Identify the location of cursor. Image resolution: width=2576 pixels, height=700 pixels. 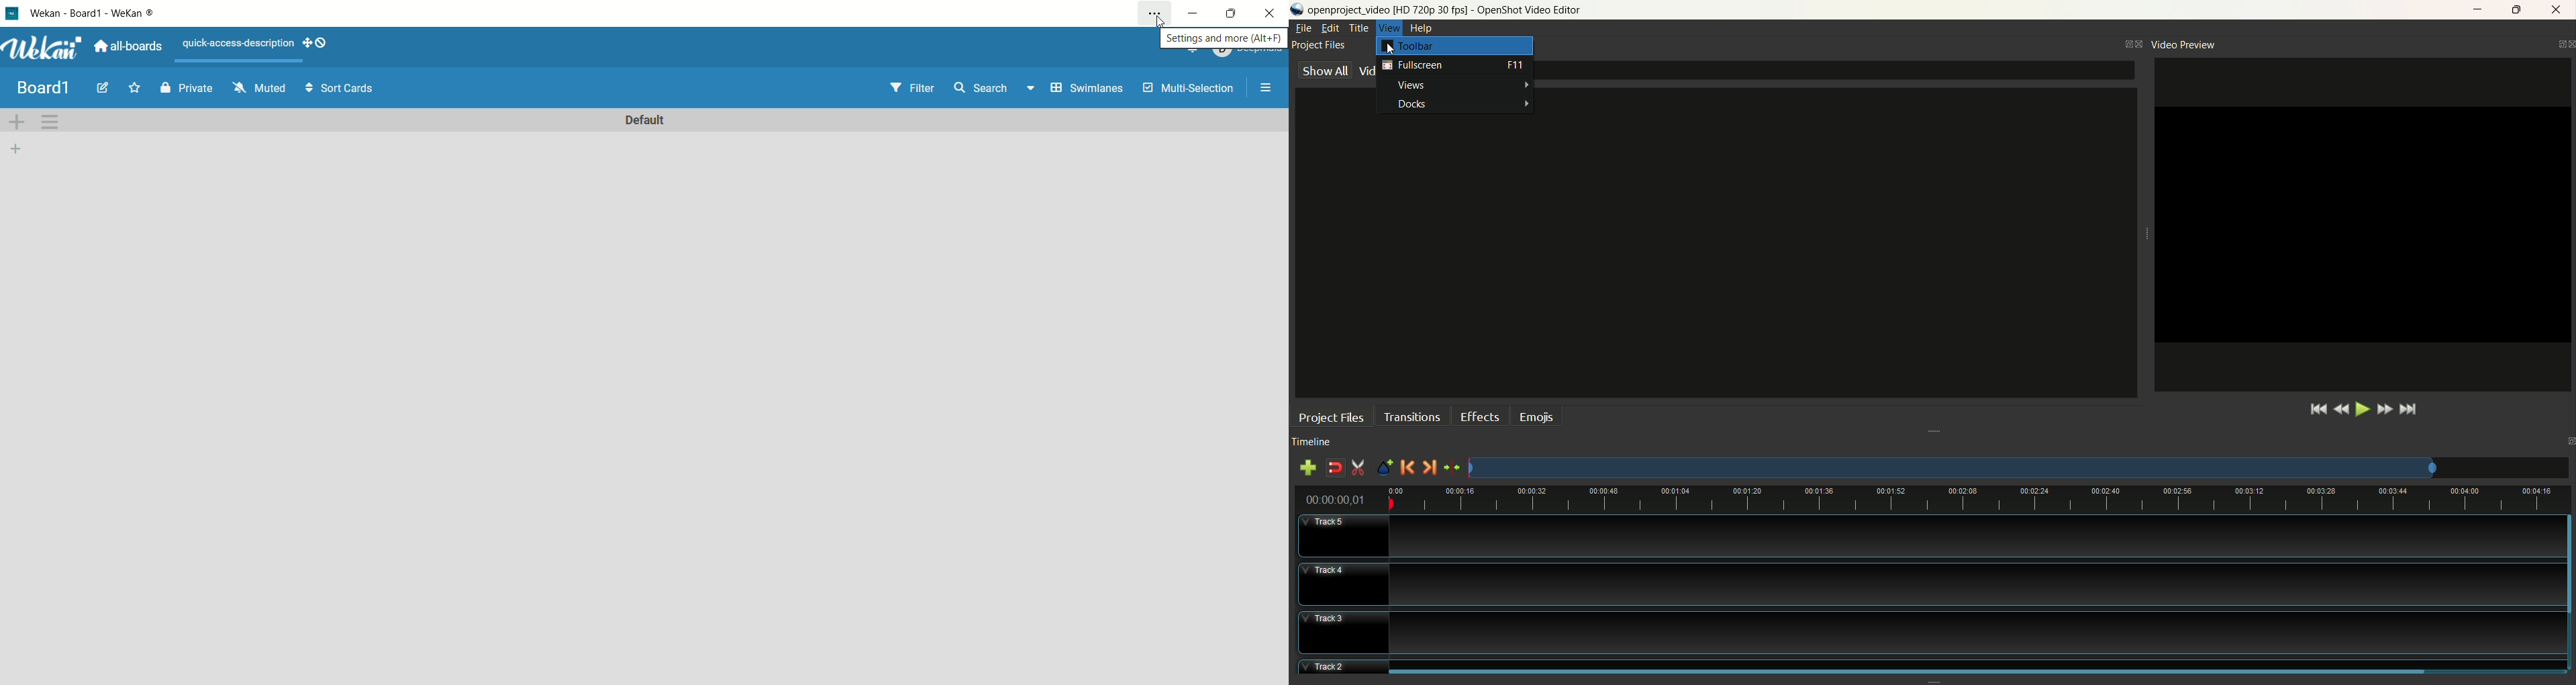
(1391, 50).